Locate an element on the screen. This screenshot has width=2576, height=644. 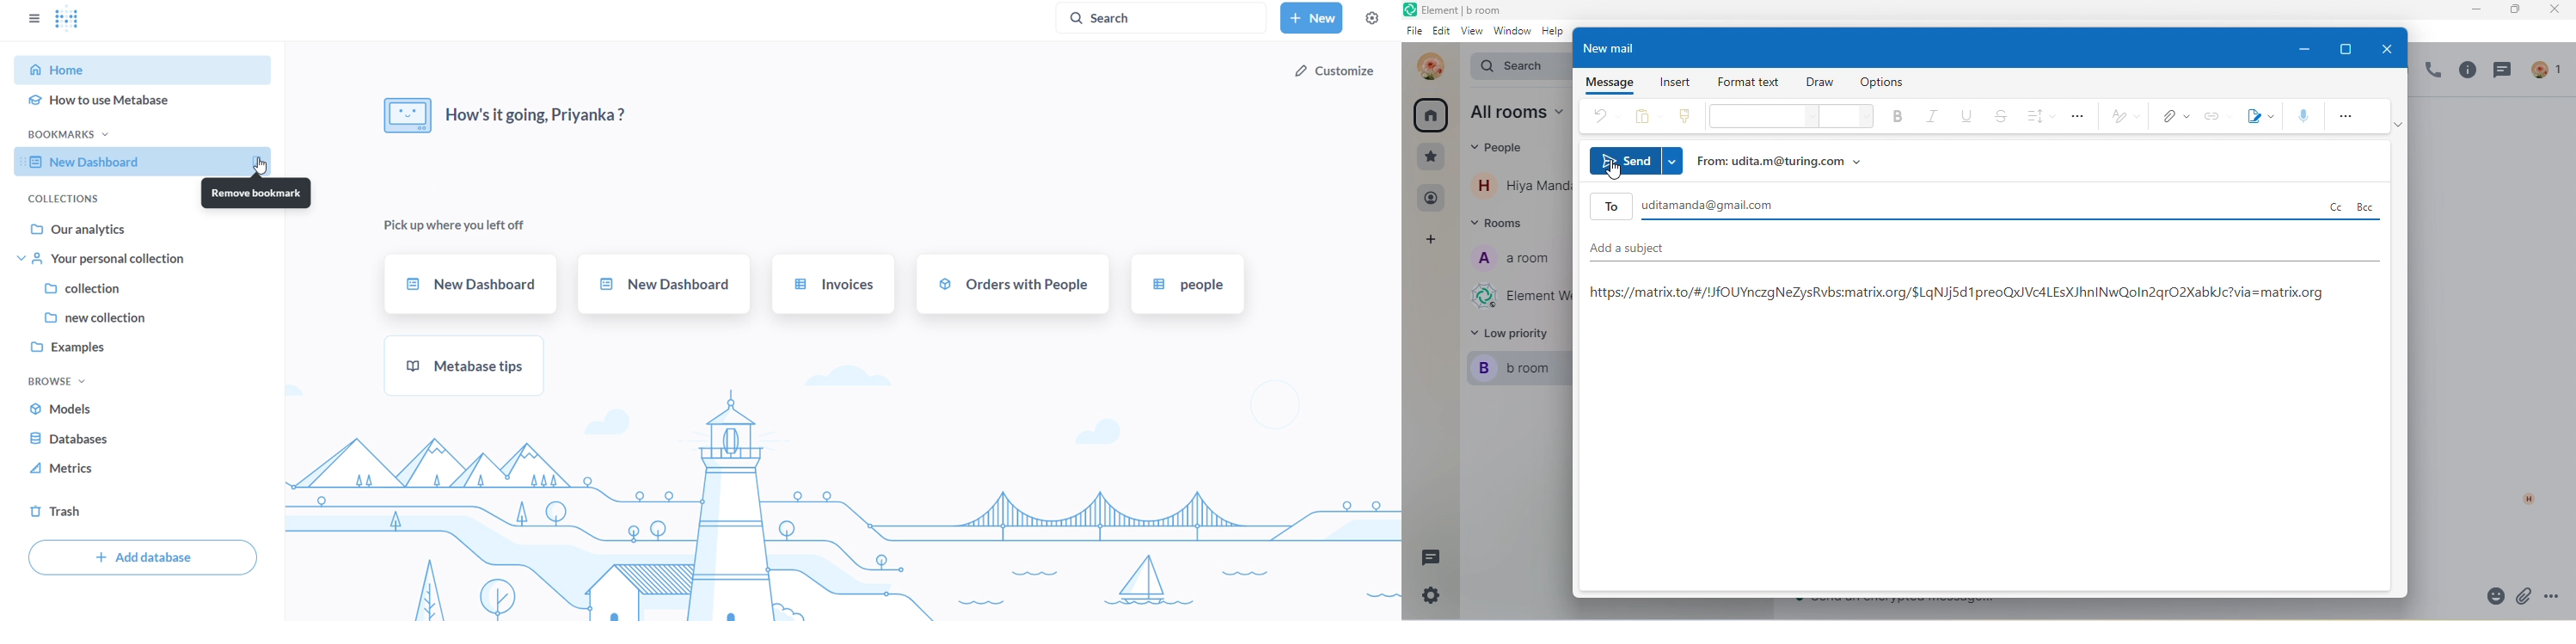
https://matrix.to/#/!/fOUYnczgNeZysRvbs:matrix.org/$LqNJj5d 1 preoQx)VedLEsXJhnINwQoln2qrO2XabkJc?via=matrix.org is located at coordinates (1961, 295).